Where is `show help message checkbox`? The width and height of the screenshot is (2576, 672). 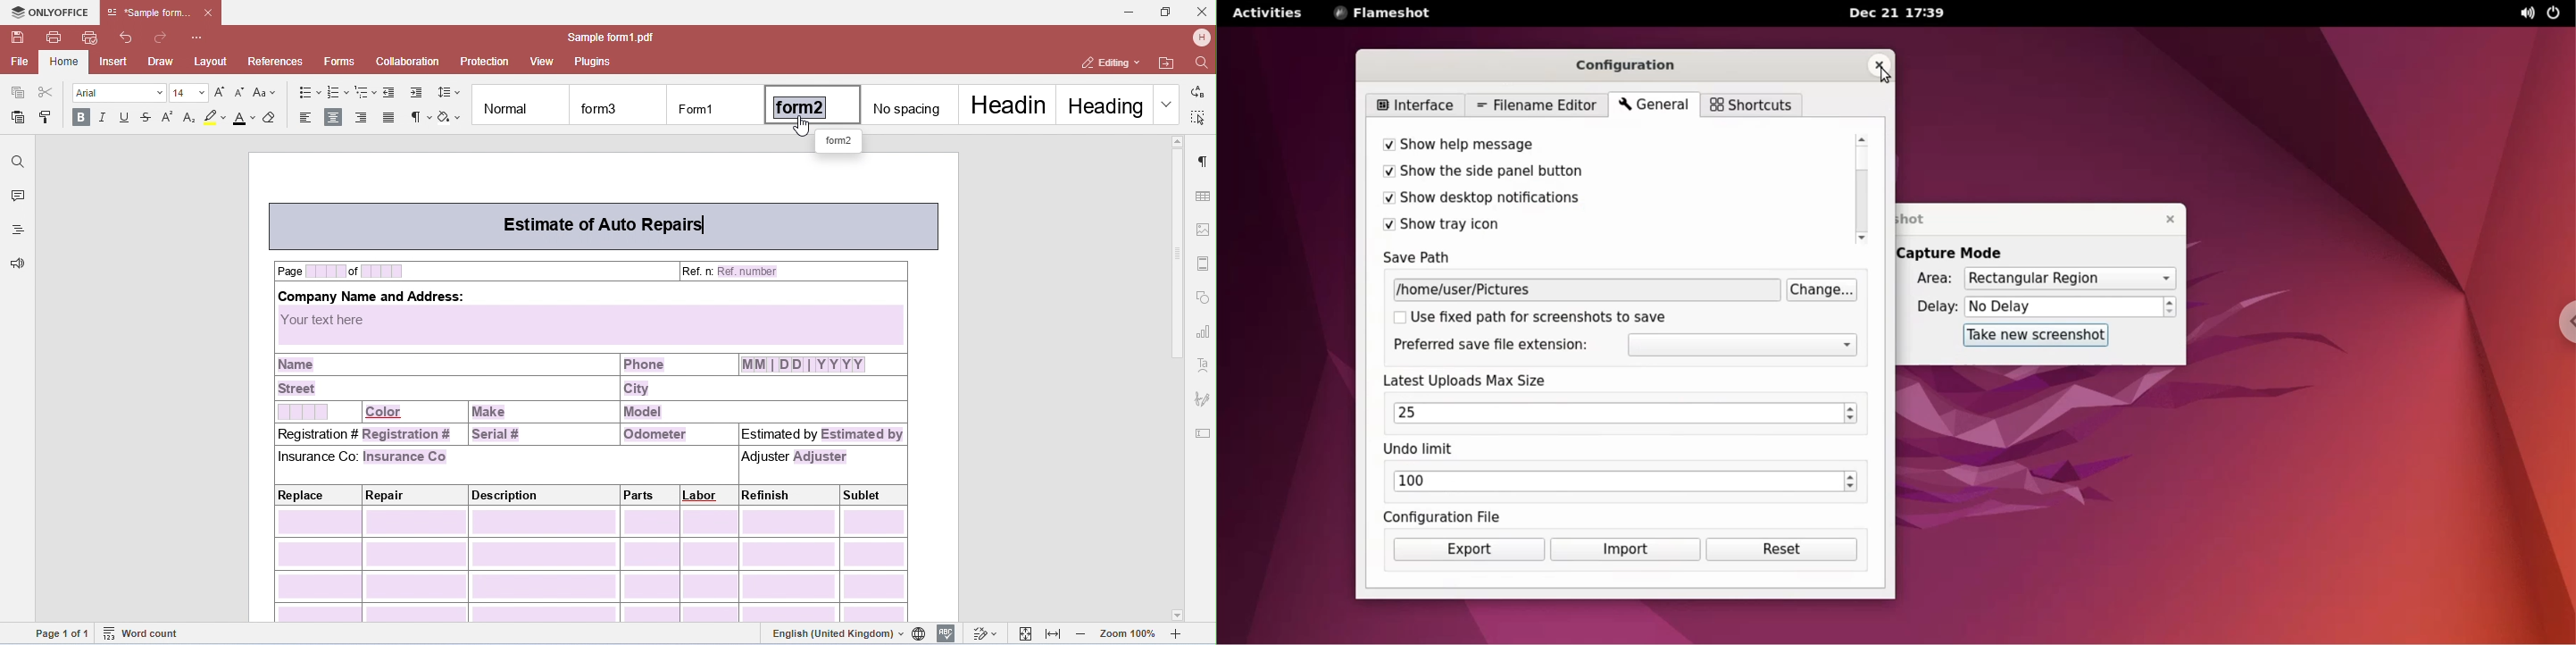 show help message checkbox is located at coordinates (1592, 147).